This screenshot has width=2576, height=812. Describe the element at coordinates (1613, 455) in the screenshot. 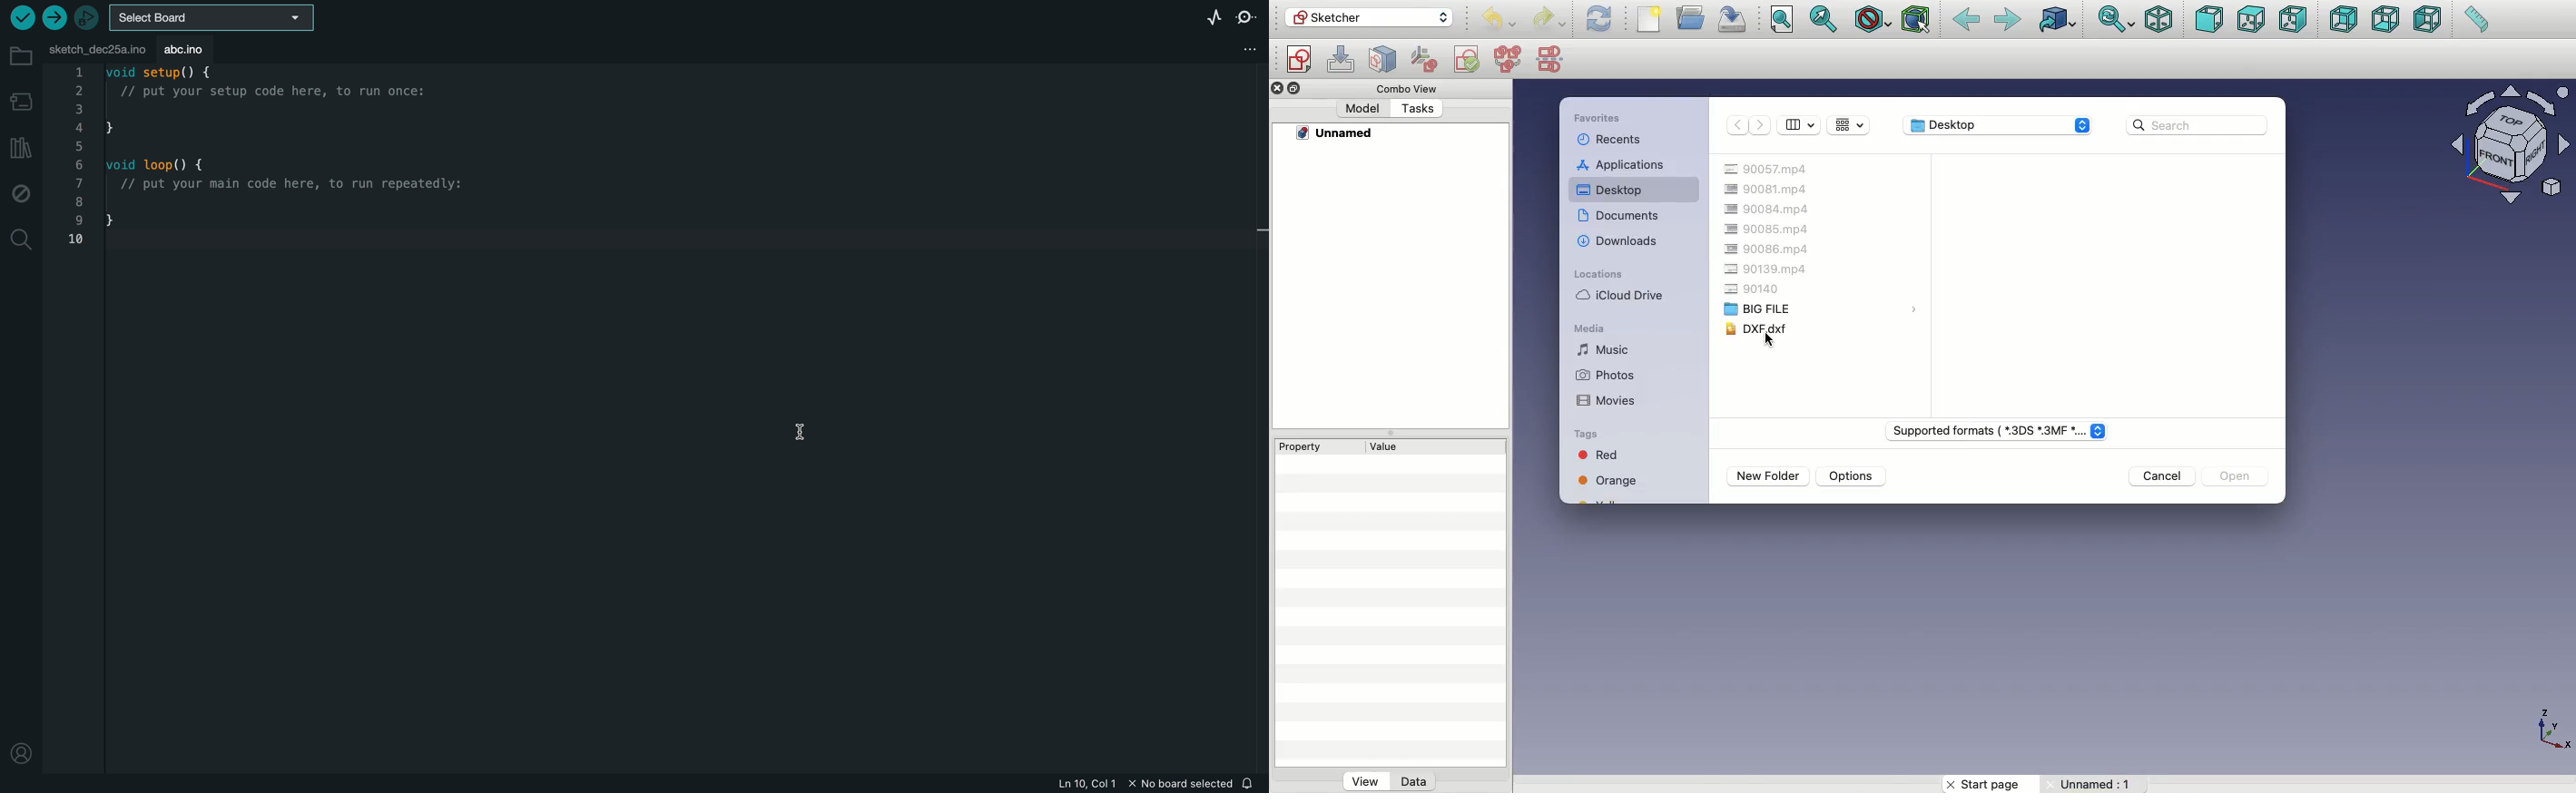

I see `Red` at that location.